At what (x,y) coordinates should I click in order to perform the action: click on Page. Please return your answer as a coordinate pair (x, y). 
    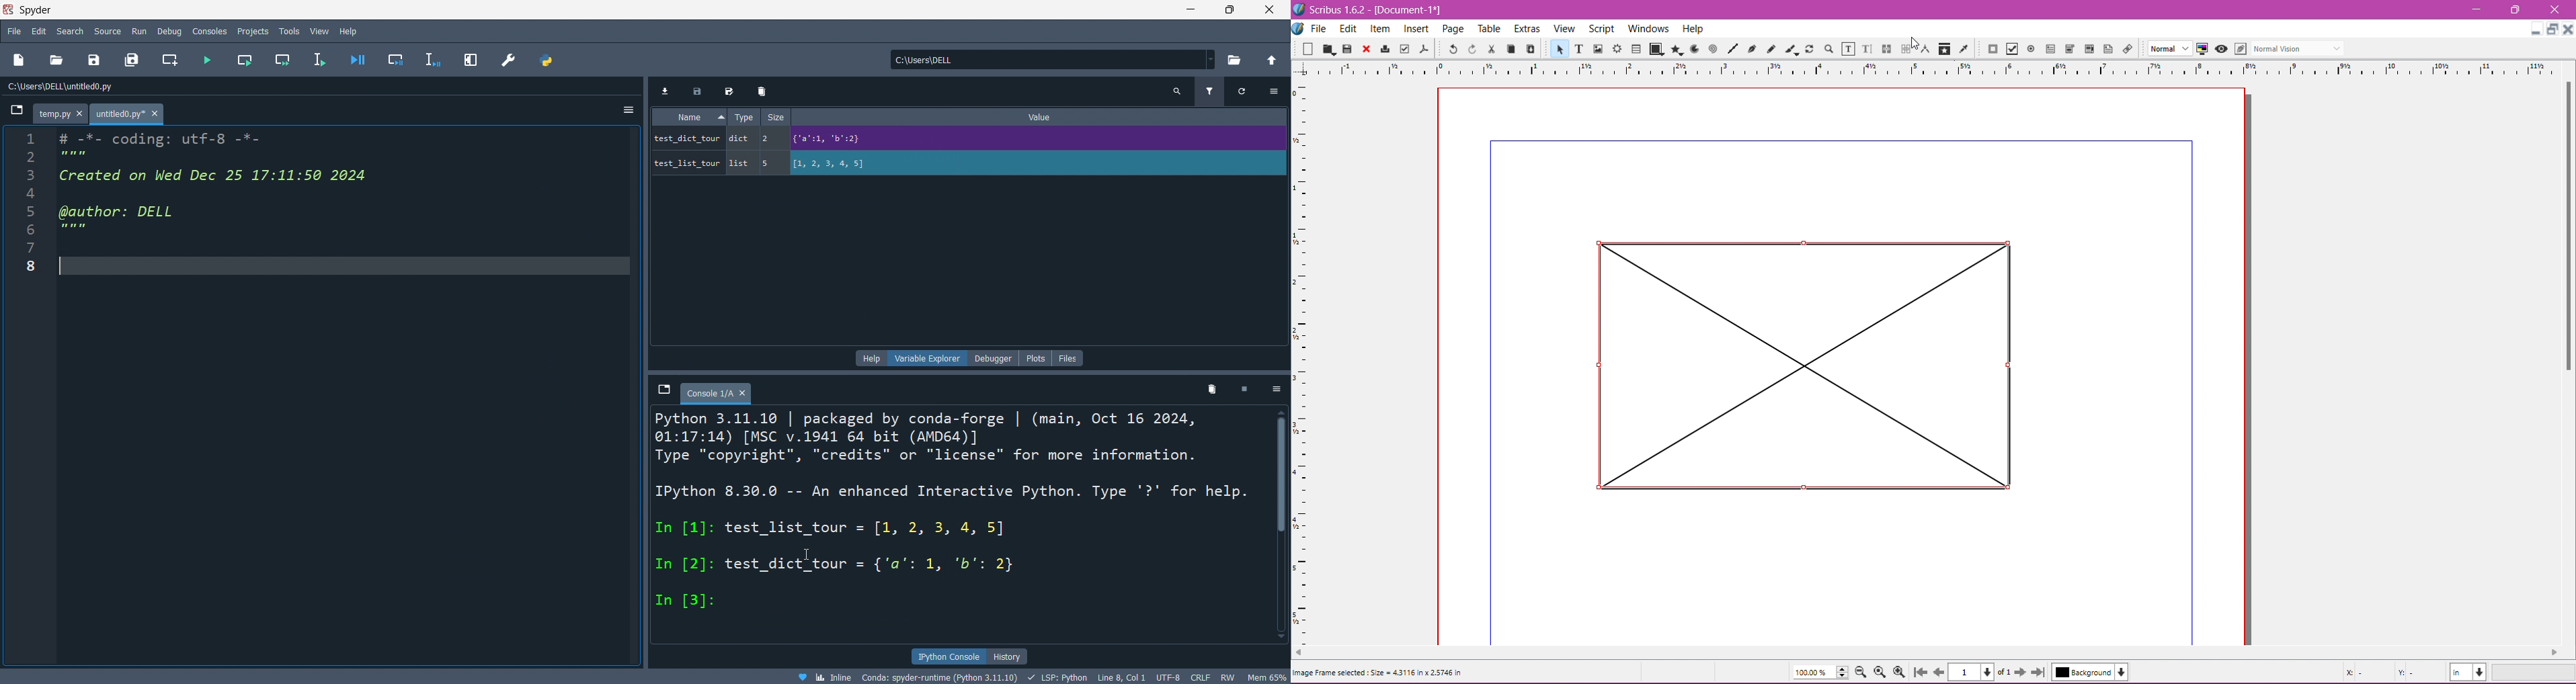
    Looking at the image, I should click on (1455, 29).